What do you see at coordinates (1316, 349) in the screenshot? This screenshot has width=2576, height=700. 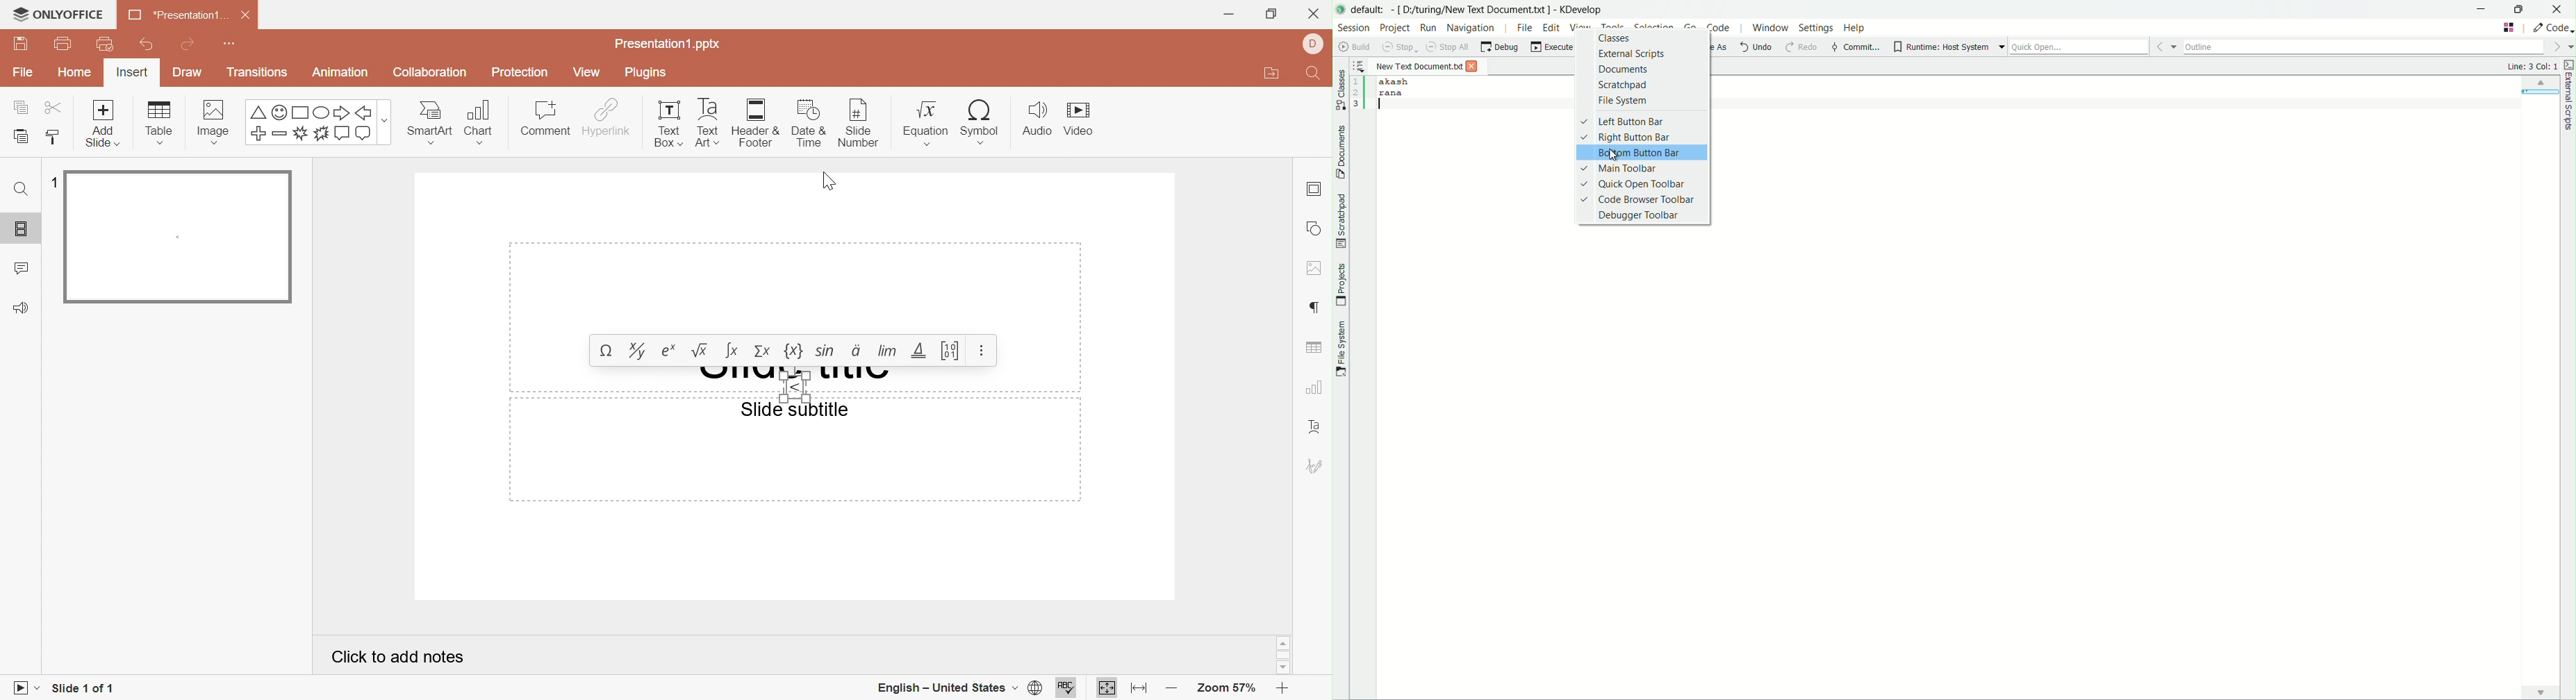 I see `table settings` at bounding box center [1316, 349].